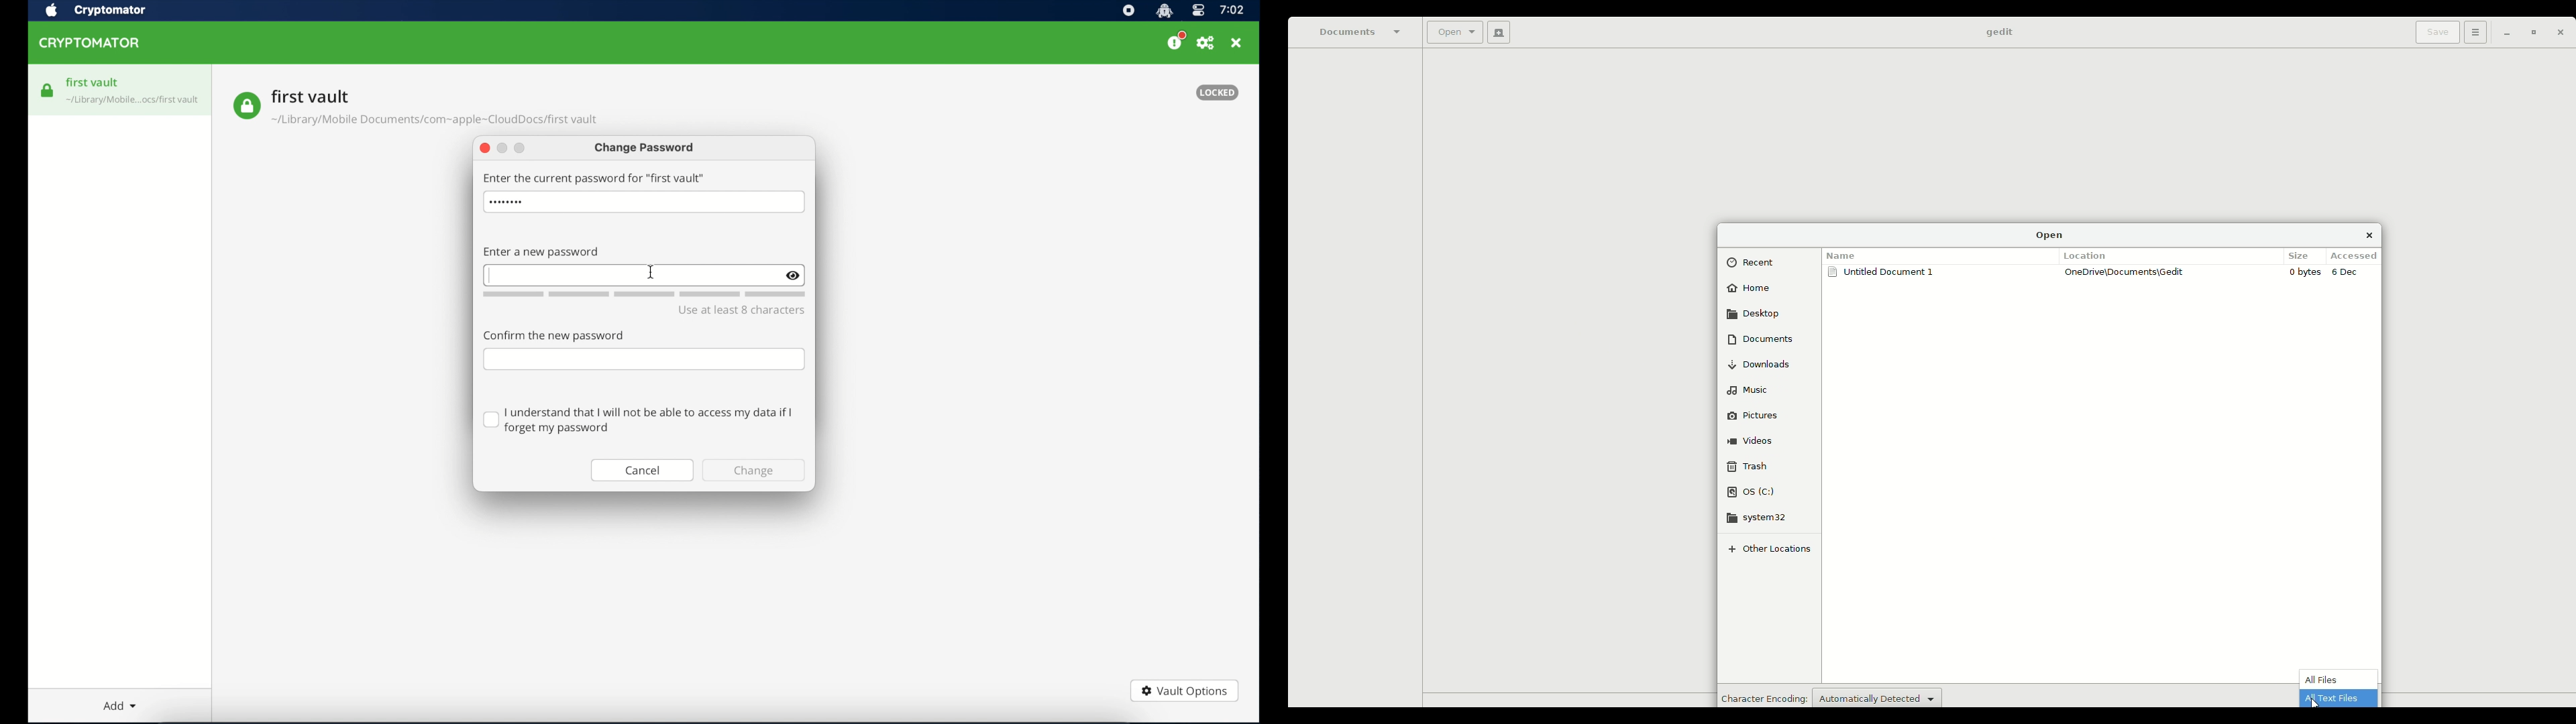 The height and width of the screenshot is (728, 2576). What do you see at coordinates (1760, 339) in the screenshot?
I see `Documents` at bounding box center [1760, 339].